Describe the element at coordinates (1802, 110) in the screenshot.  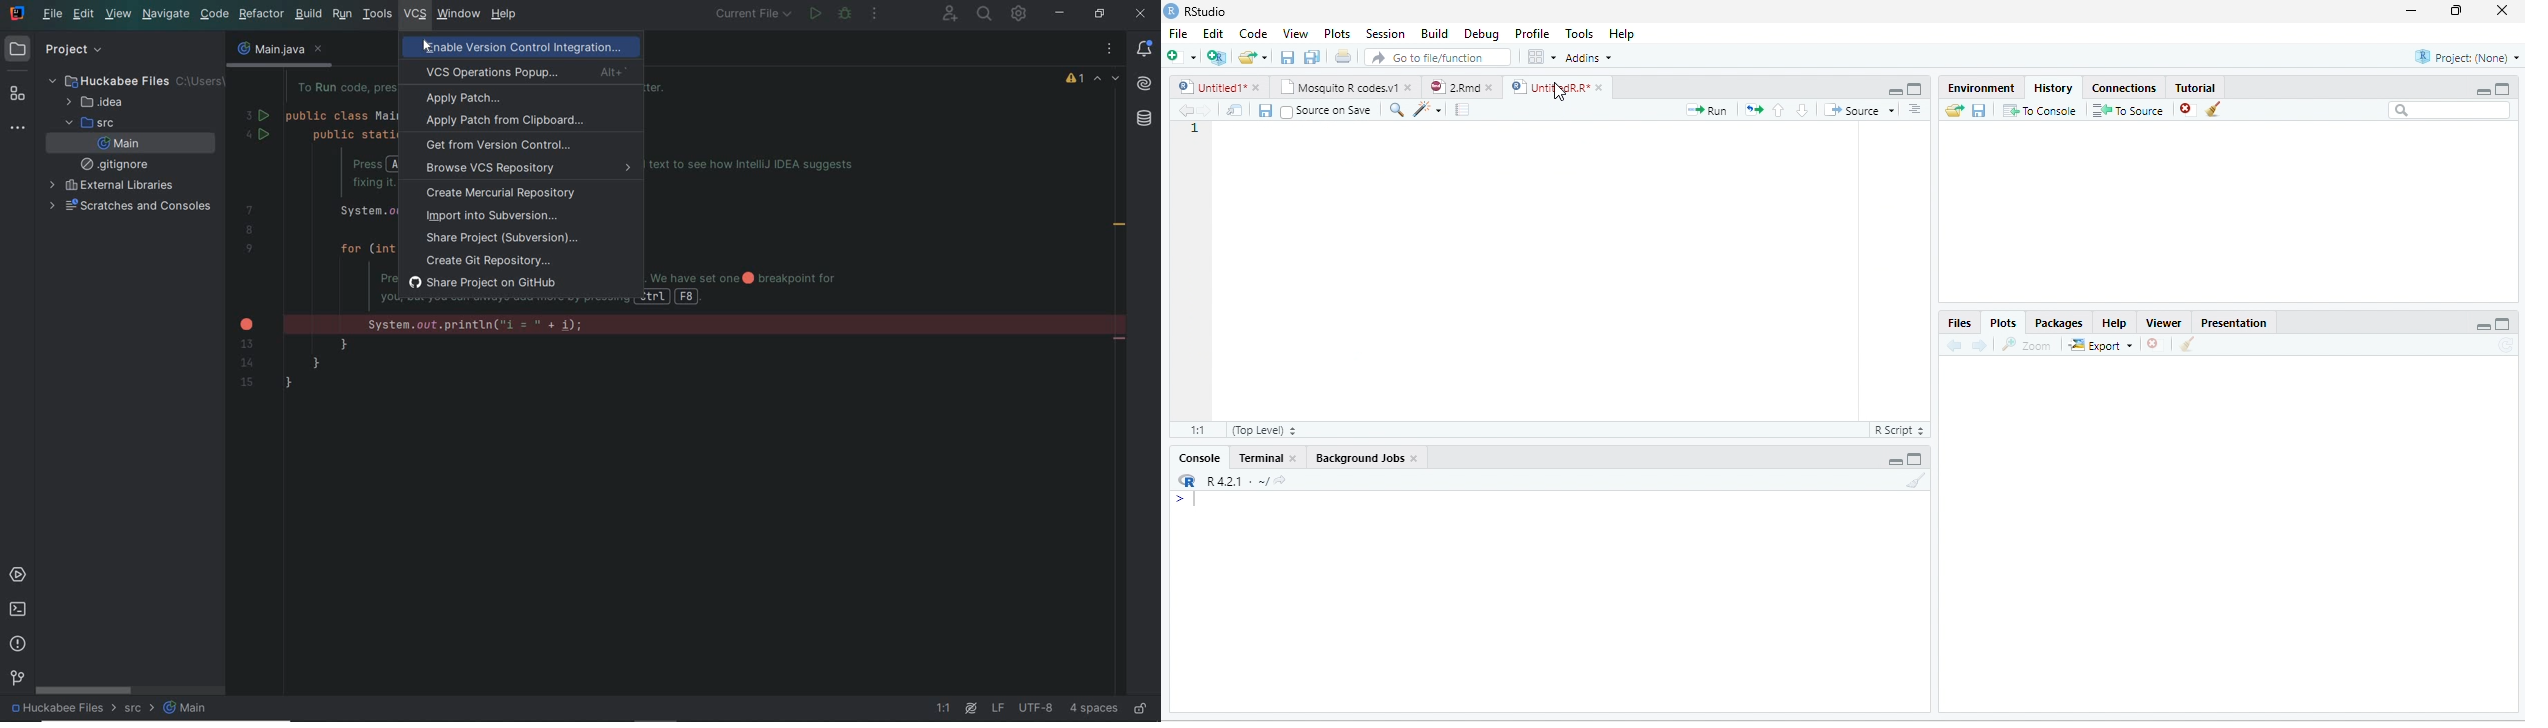
I see `Go to next section/chunk` at that location.